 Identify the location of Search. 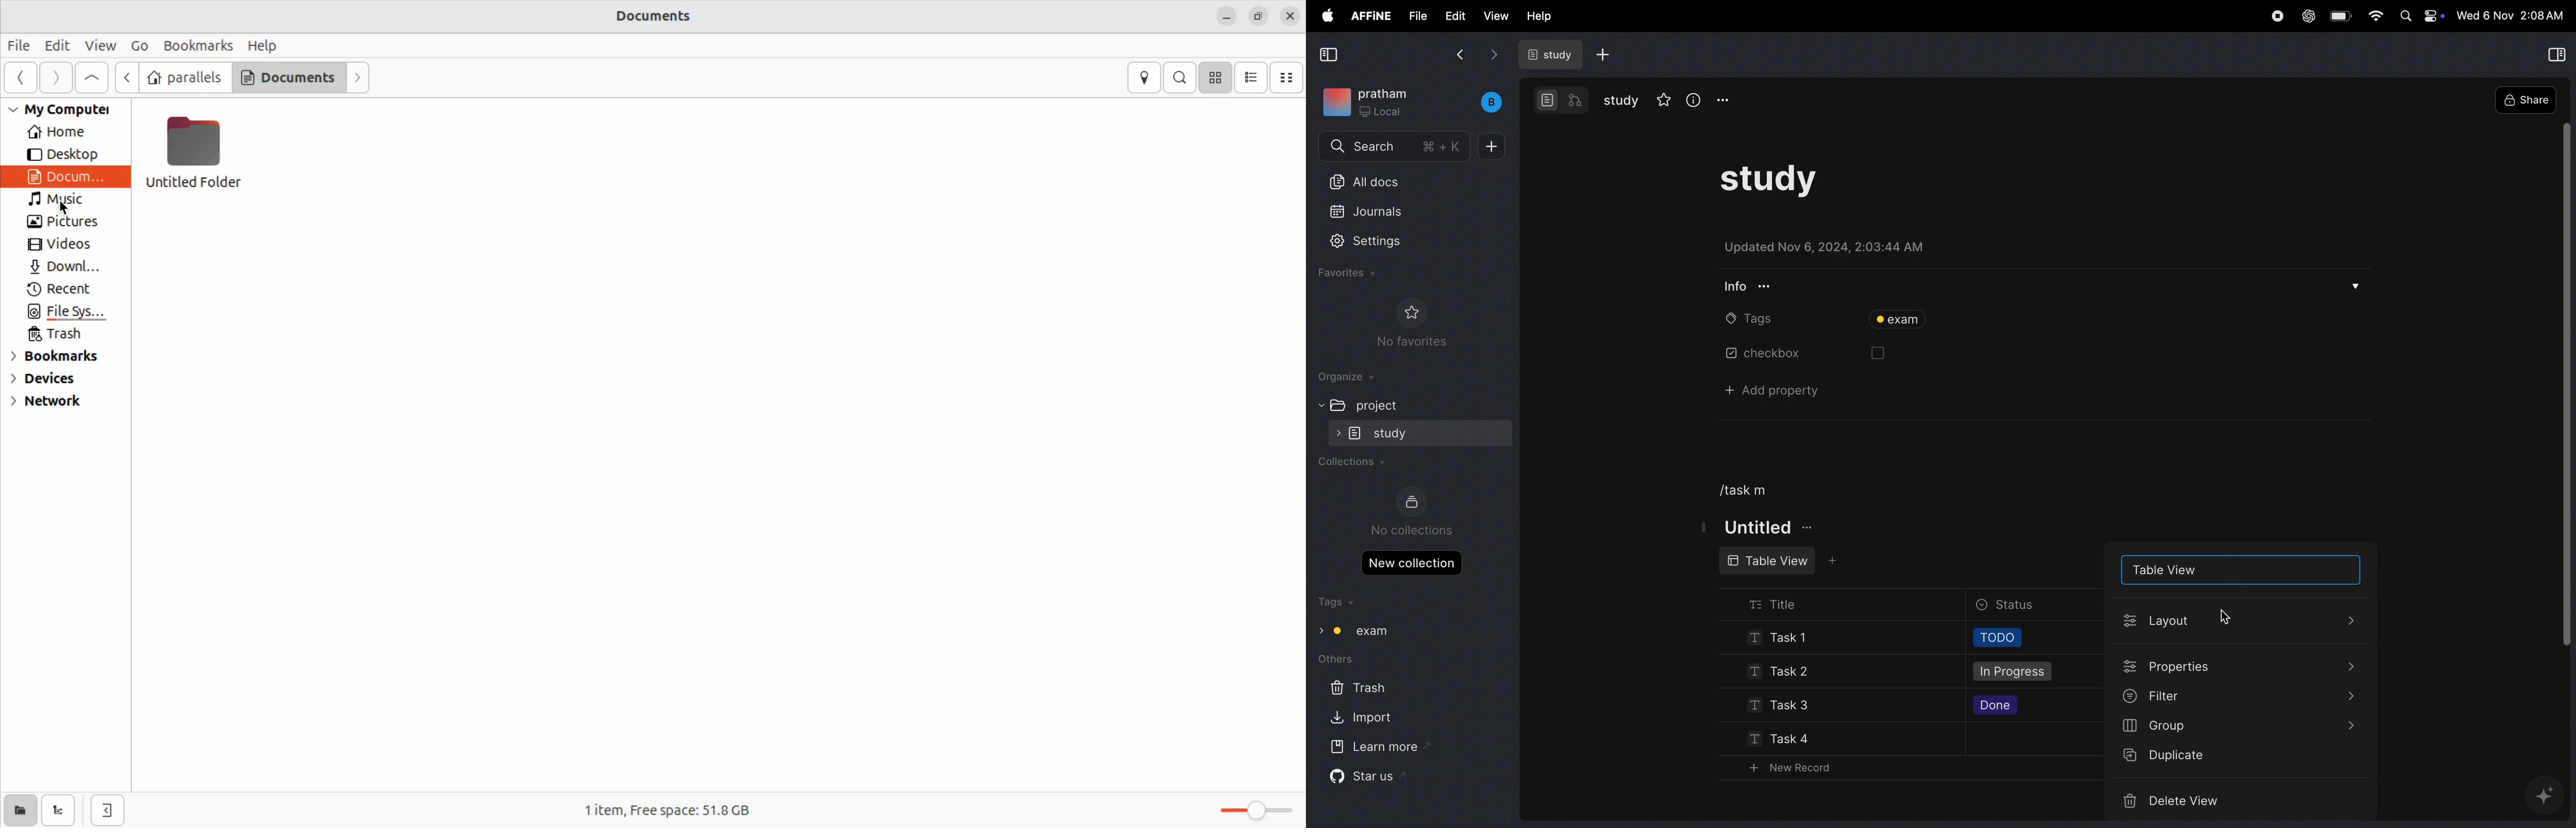
(1181, 76).